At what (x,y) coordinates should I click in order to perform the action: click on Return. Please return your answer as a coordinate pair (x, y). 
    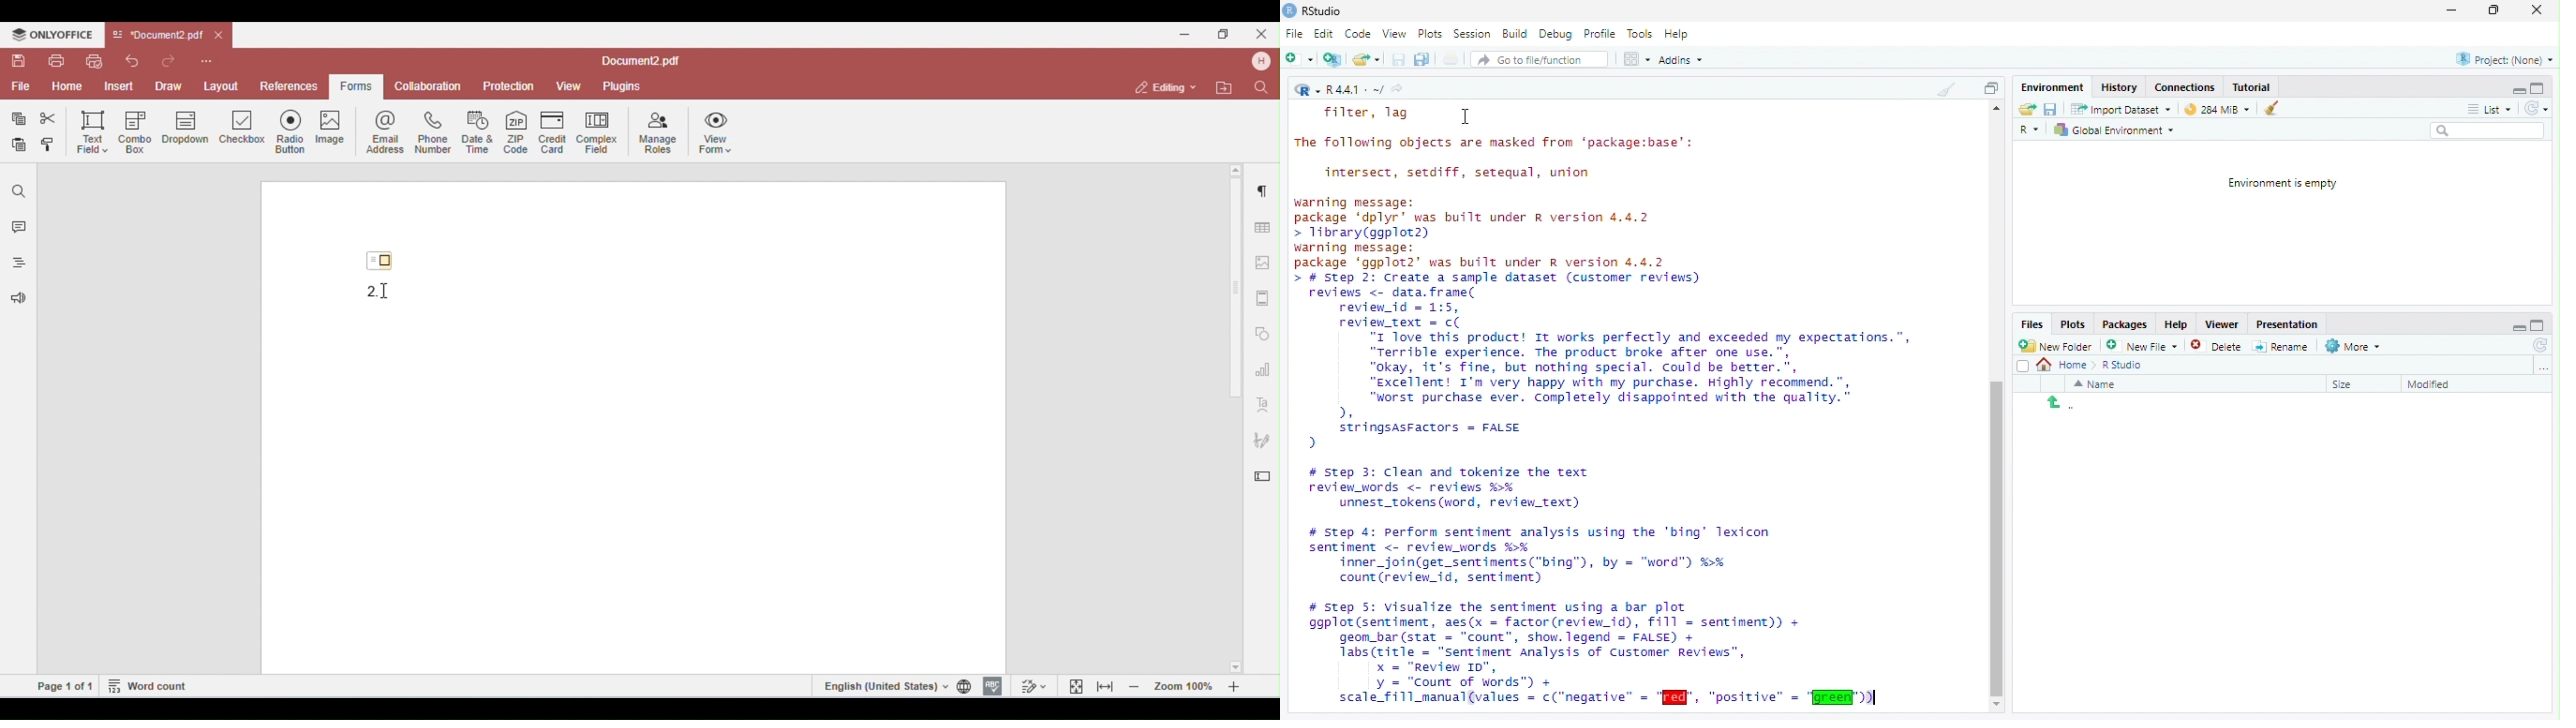
    Looking at the image, I should click on (2061, 404).